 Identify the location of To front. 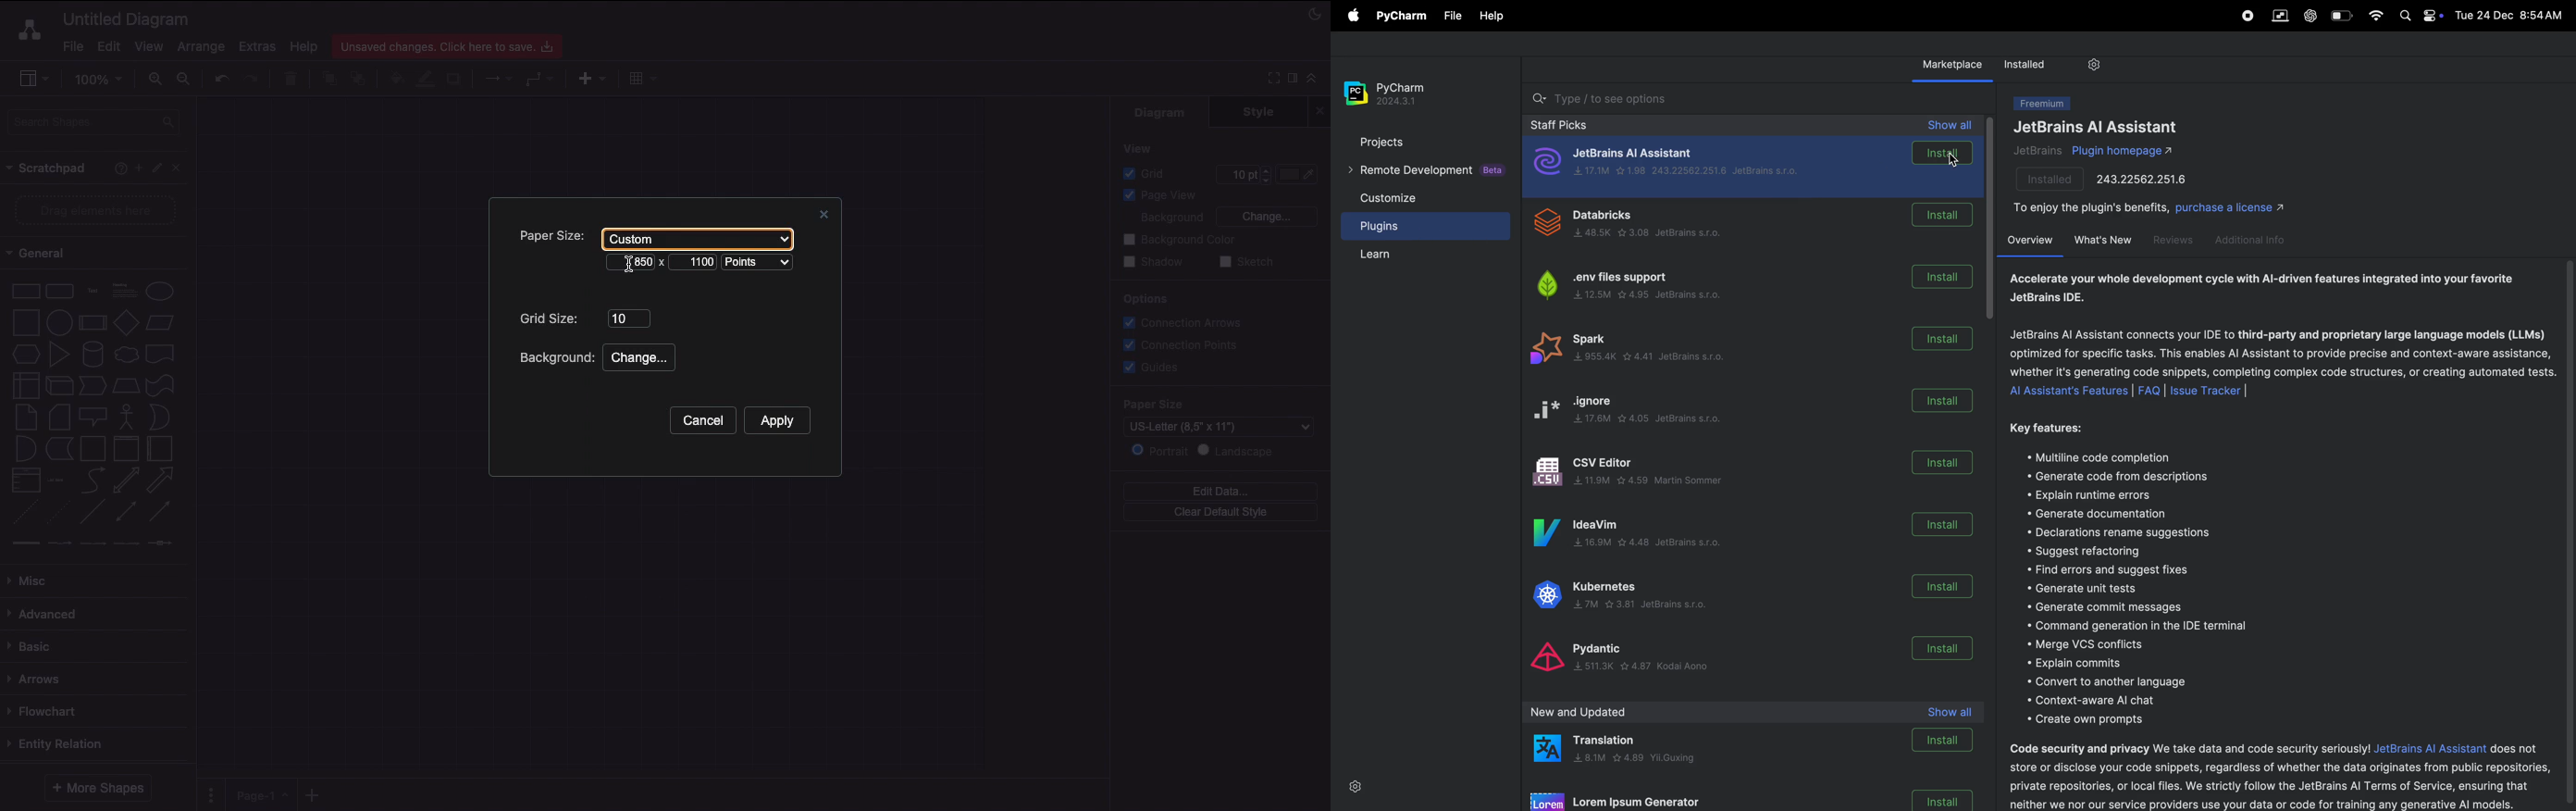
(328, 79).